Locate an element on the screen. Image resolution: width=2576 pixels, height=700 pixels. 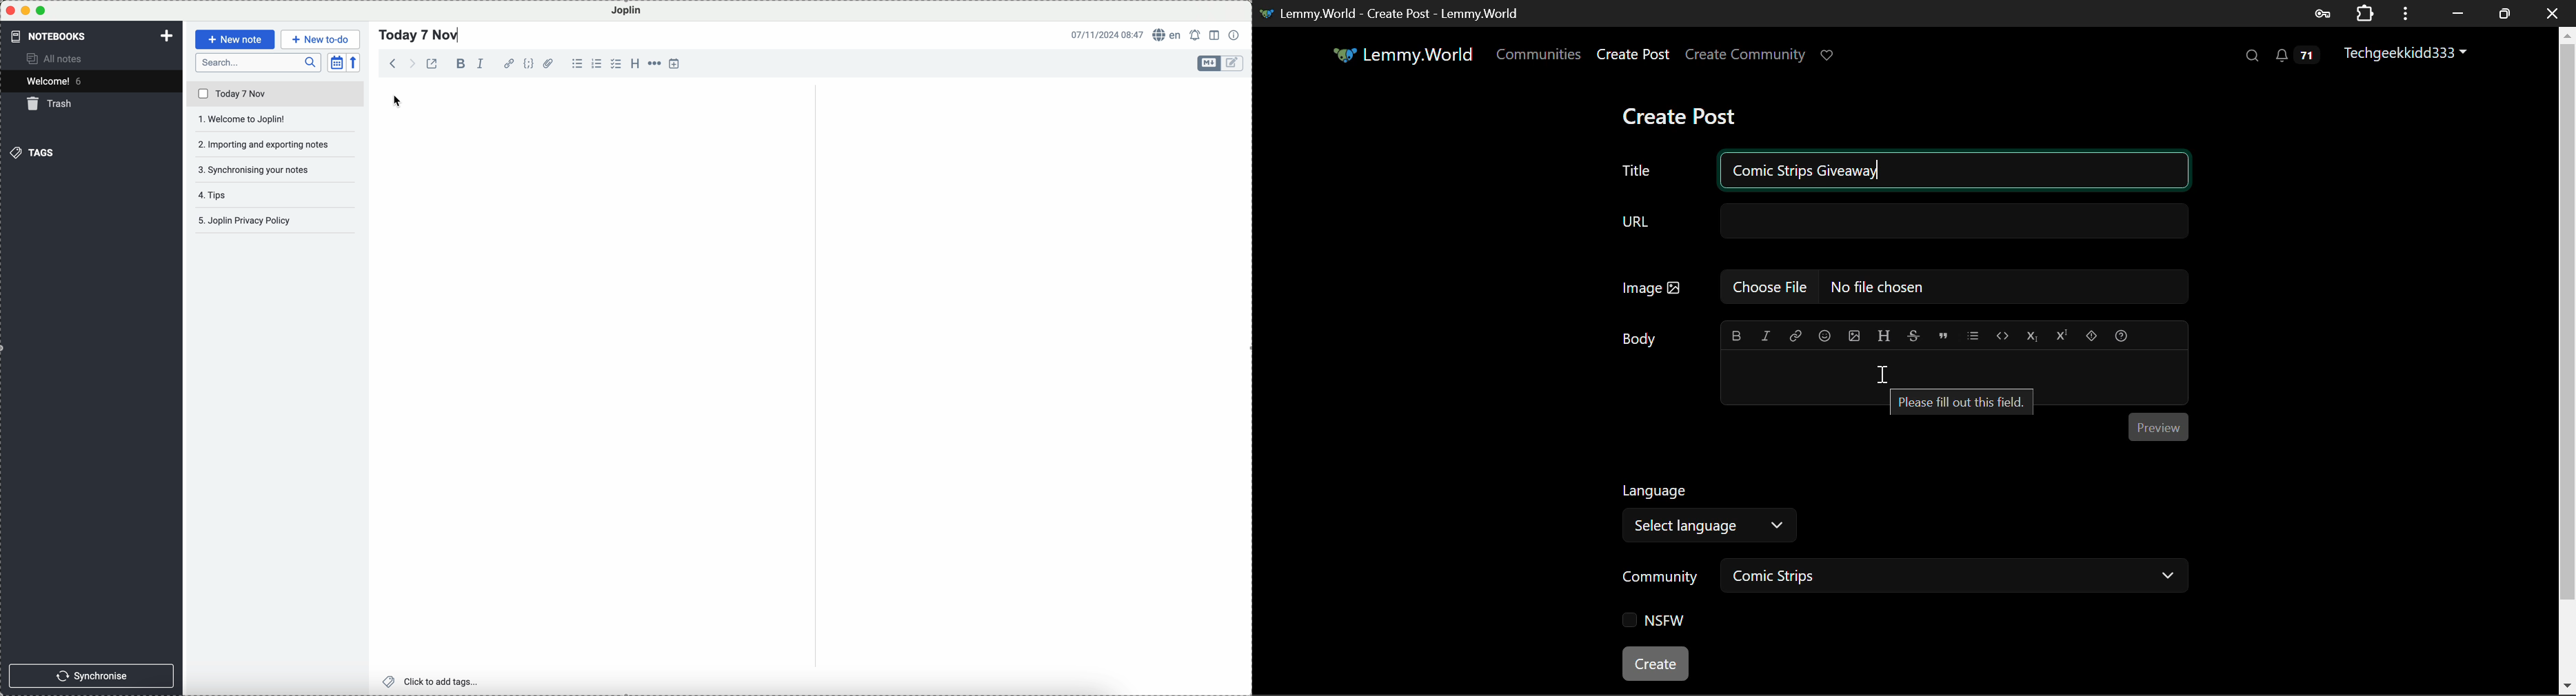
toggle sort order field is located at coordinates (337, 63).